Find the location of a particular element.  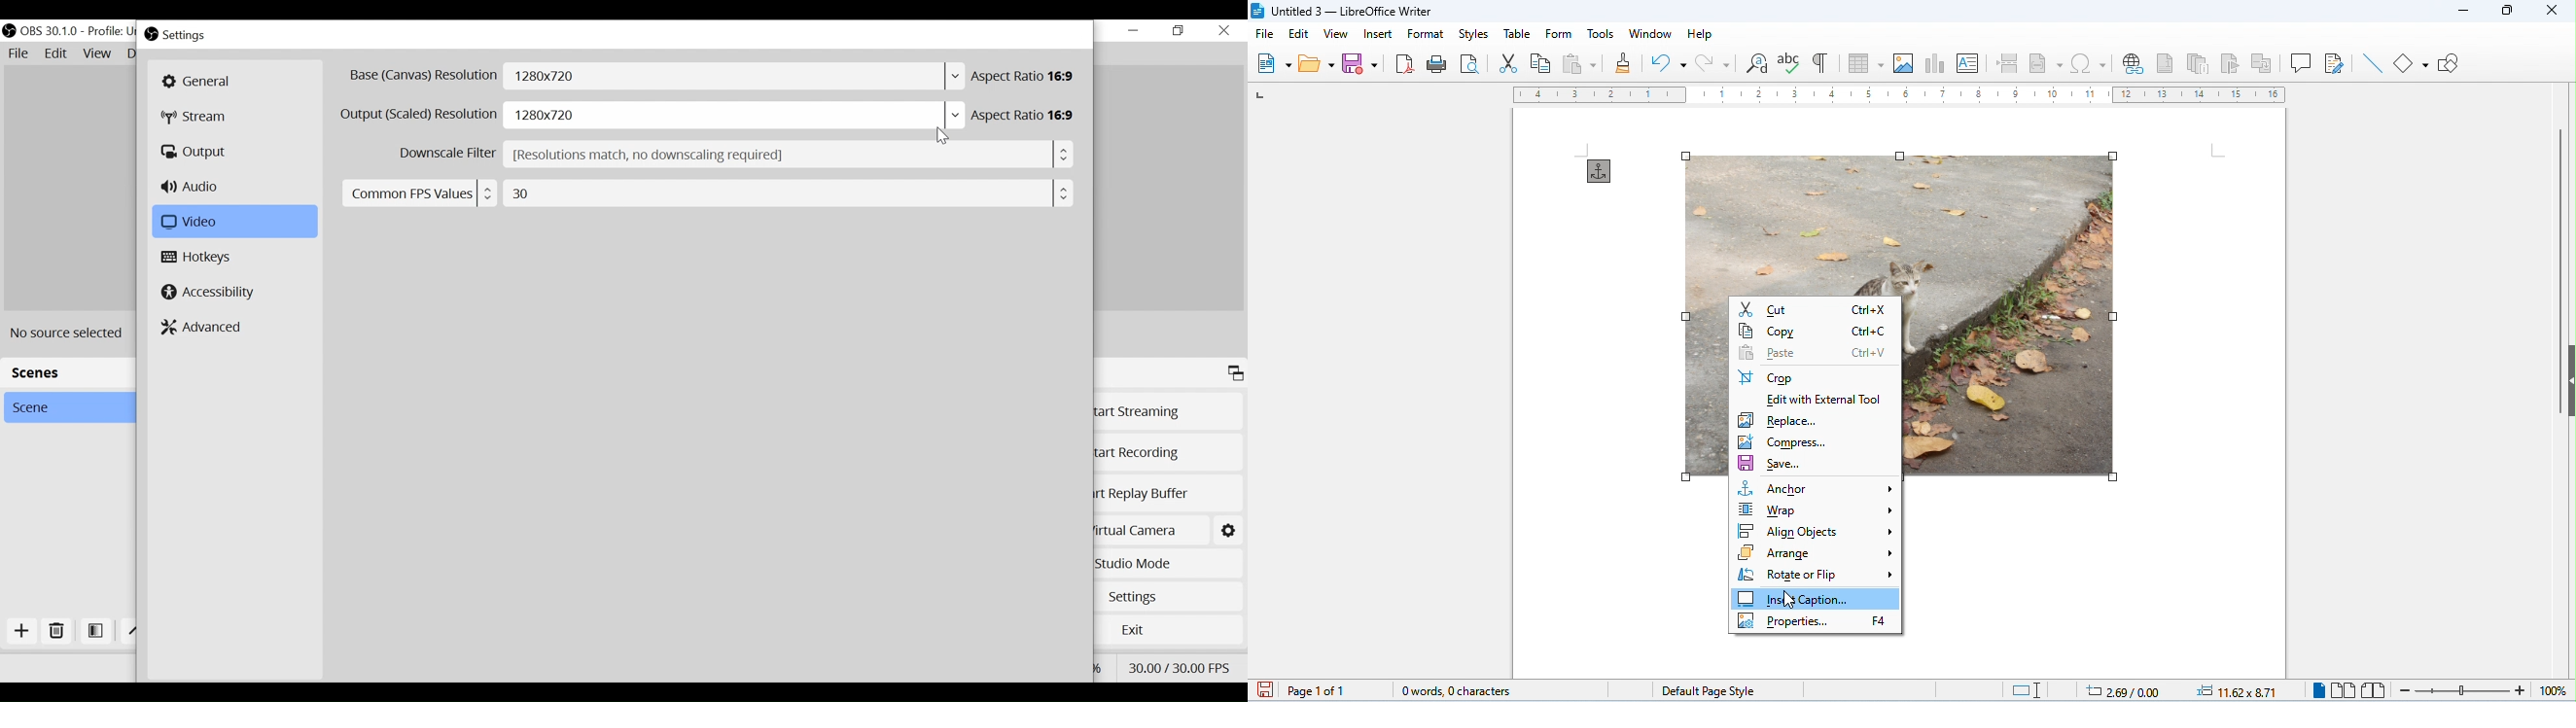

line is located at coordinates (2371, 63).